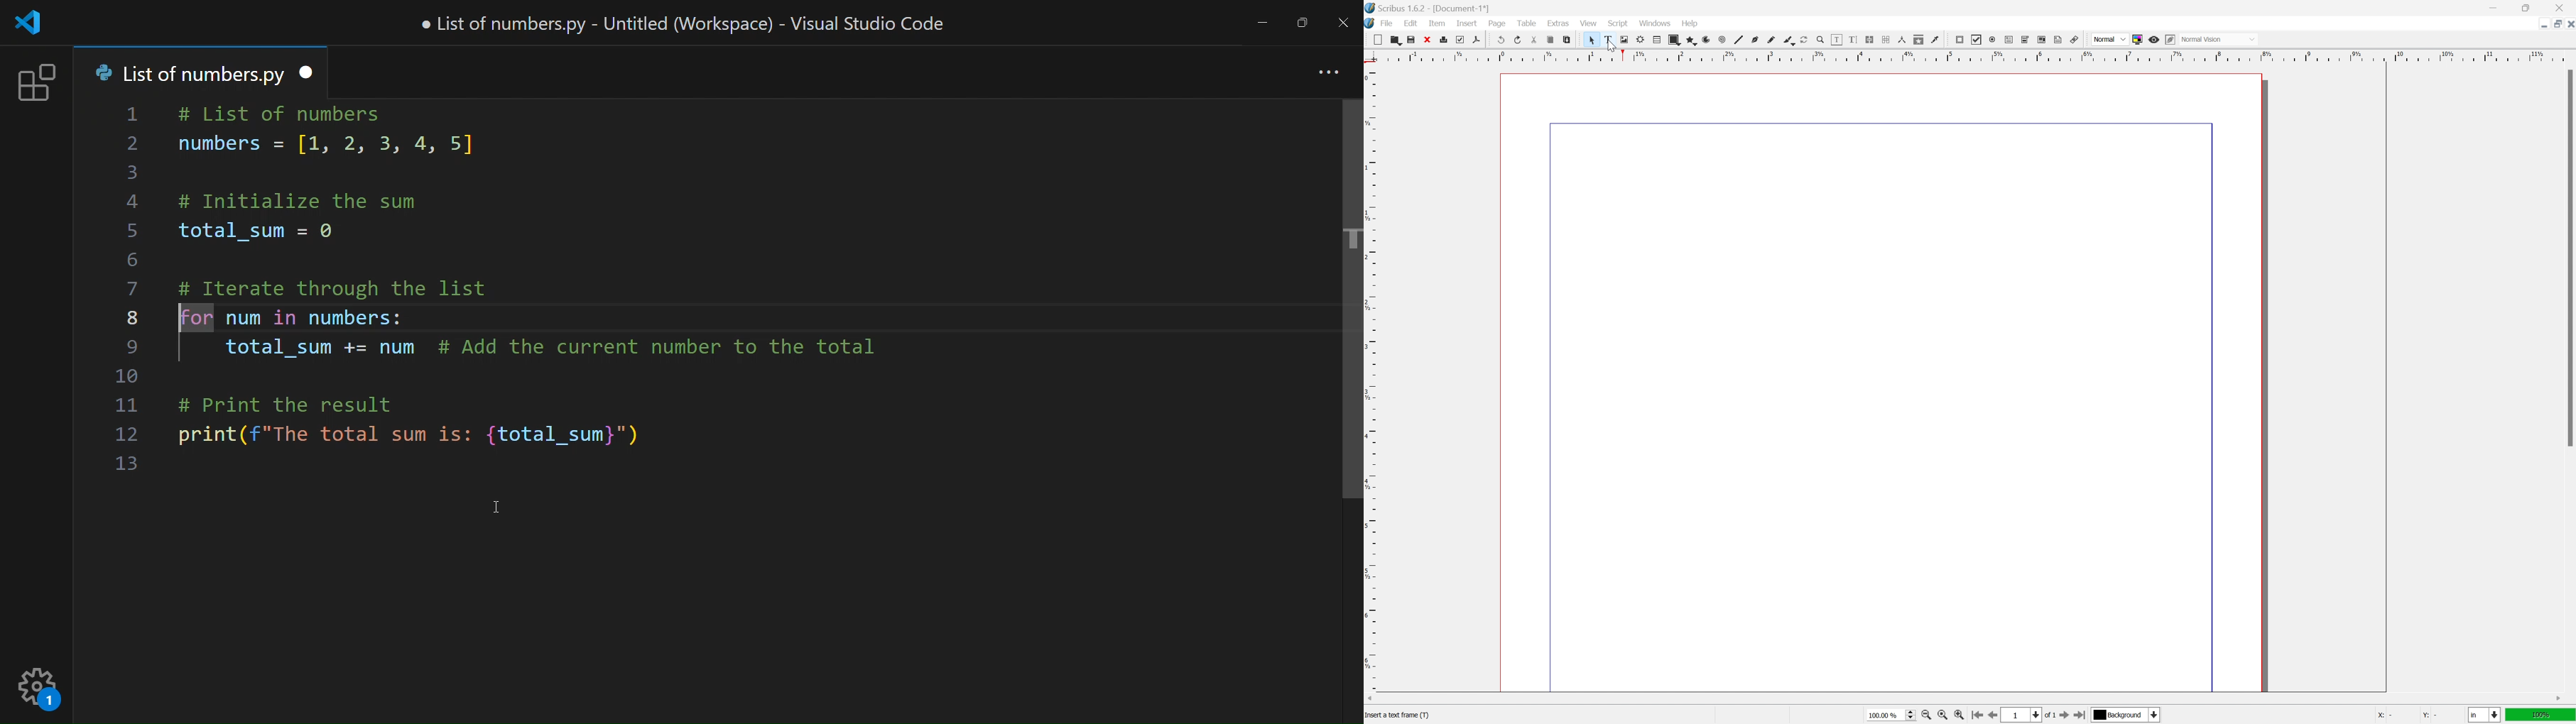 This screenshot has width=2576, height=728. I want to click on spiral, so click(1722, 41).